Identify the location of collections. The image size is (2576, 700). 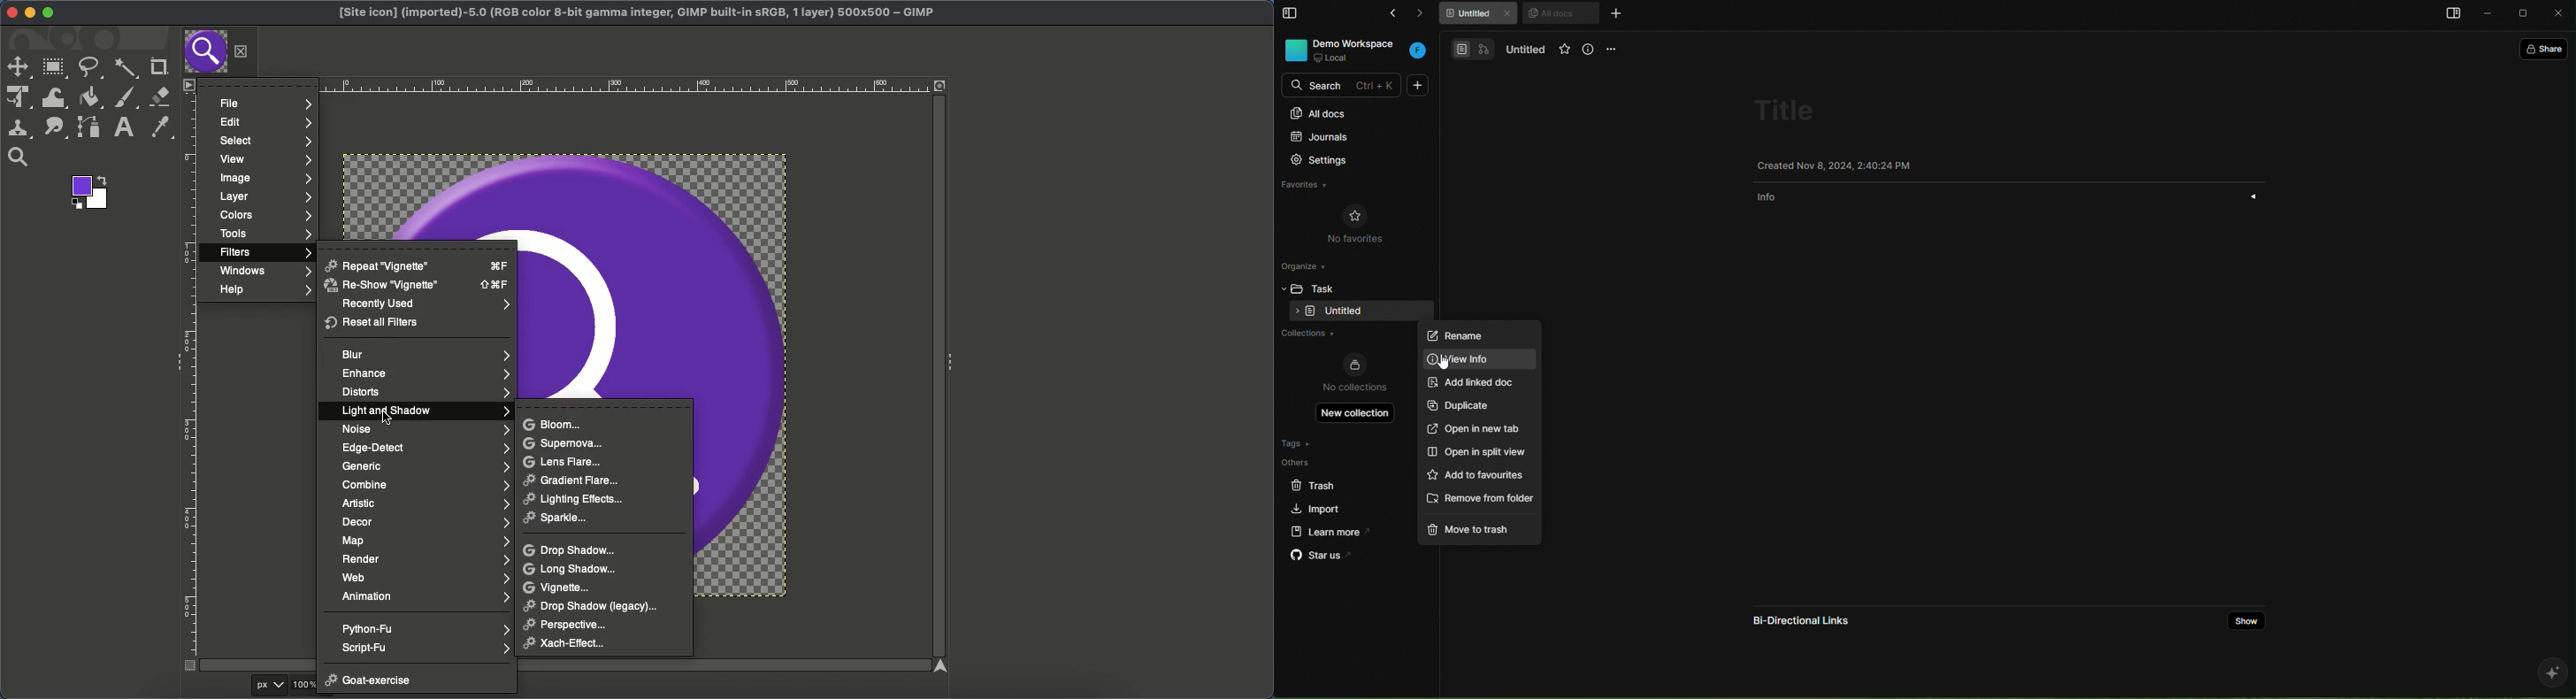
(1350, 335).